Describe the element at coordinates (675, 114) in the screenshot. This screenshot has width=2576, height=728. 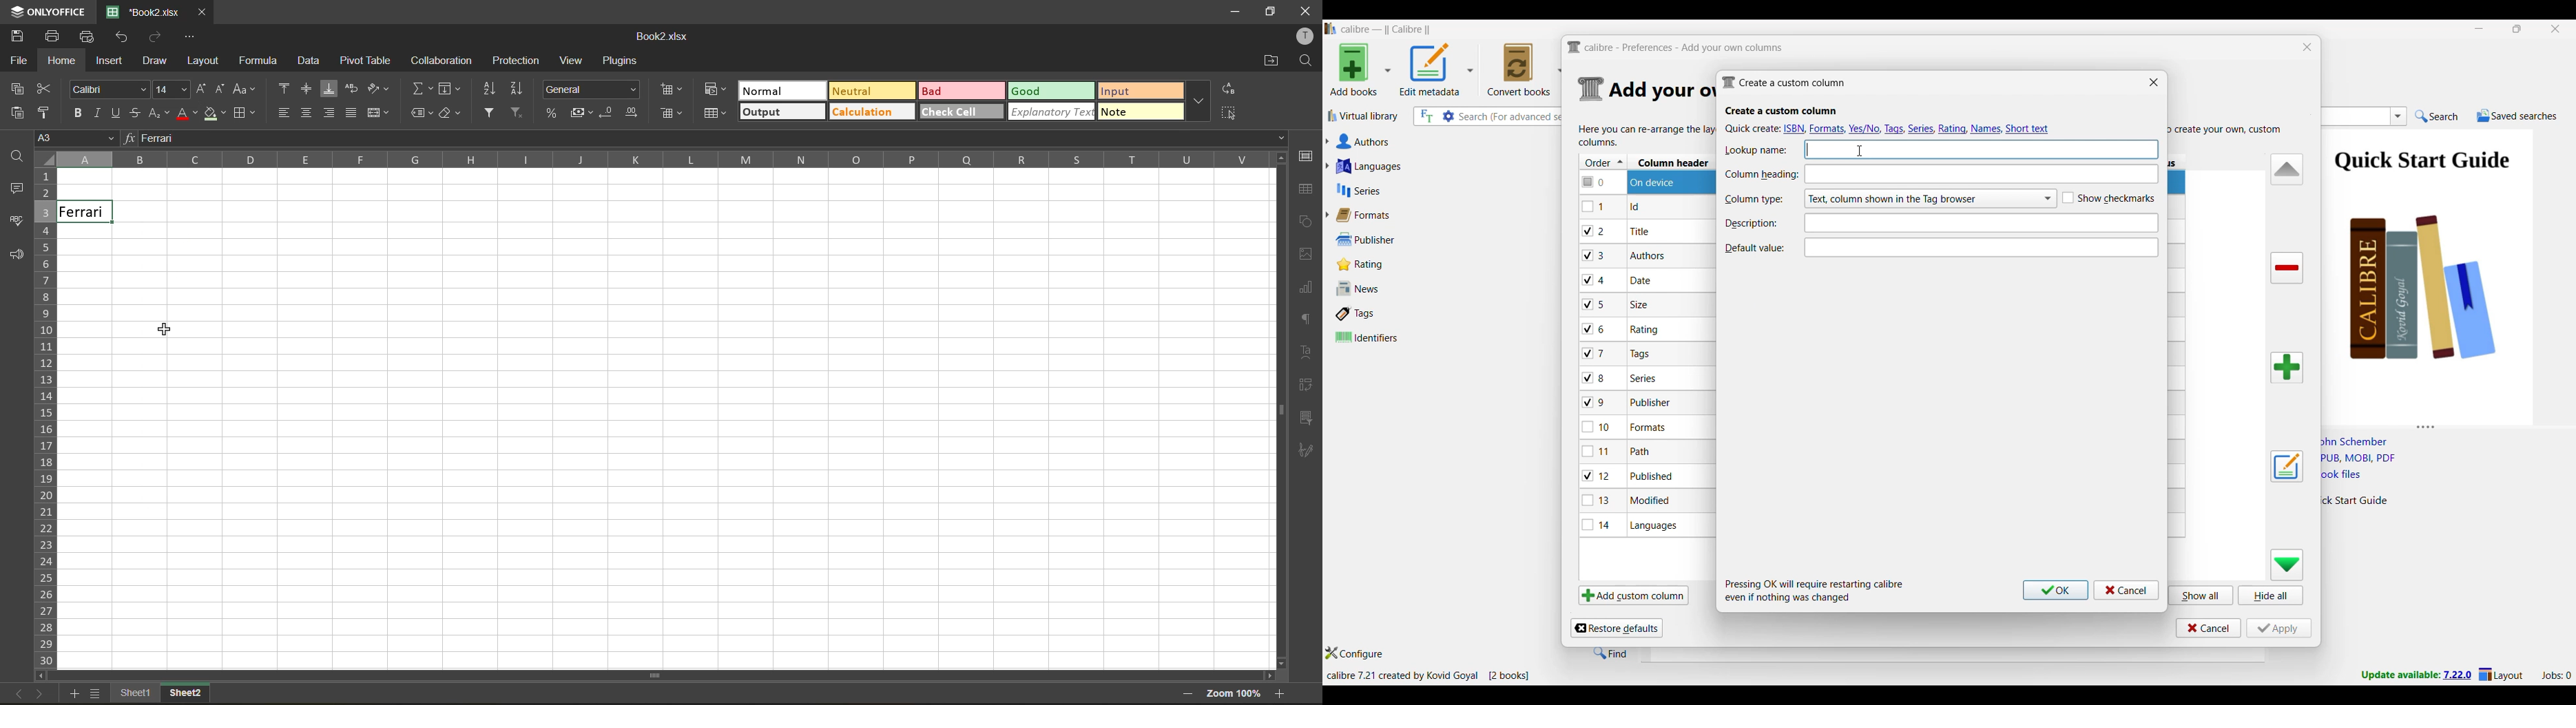
I see `delete cells` at that location.